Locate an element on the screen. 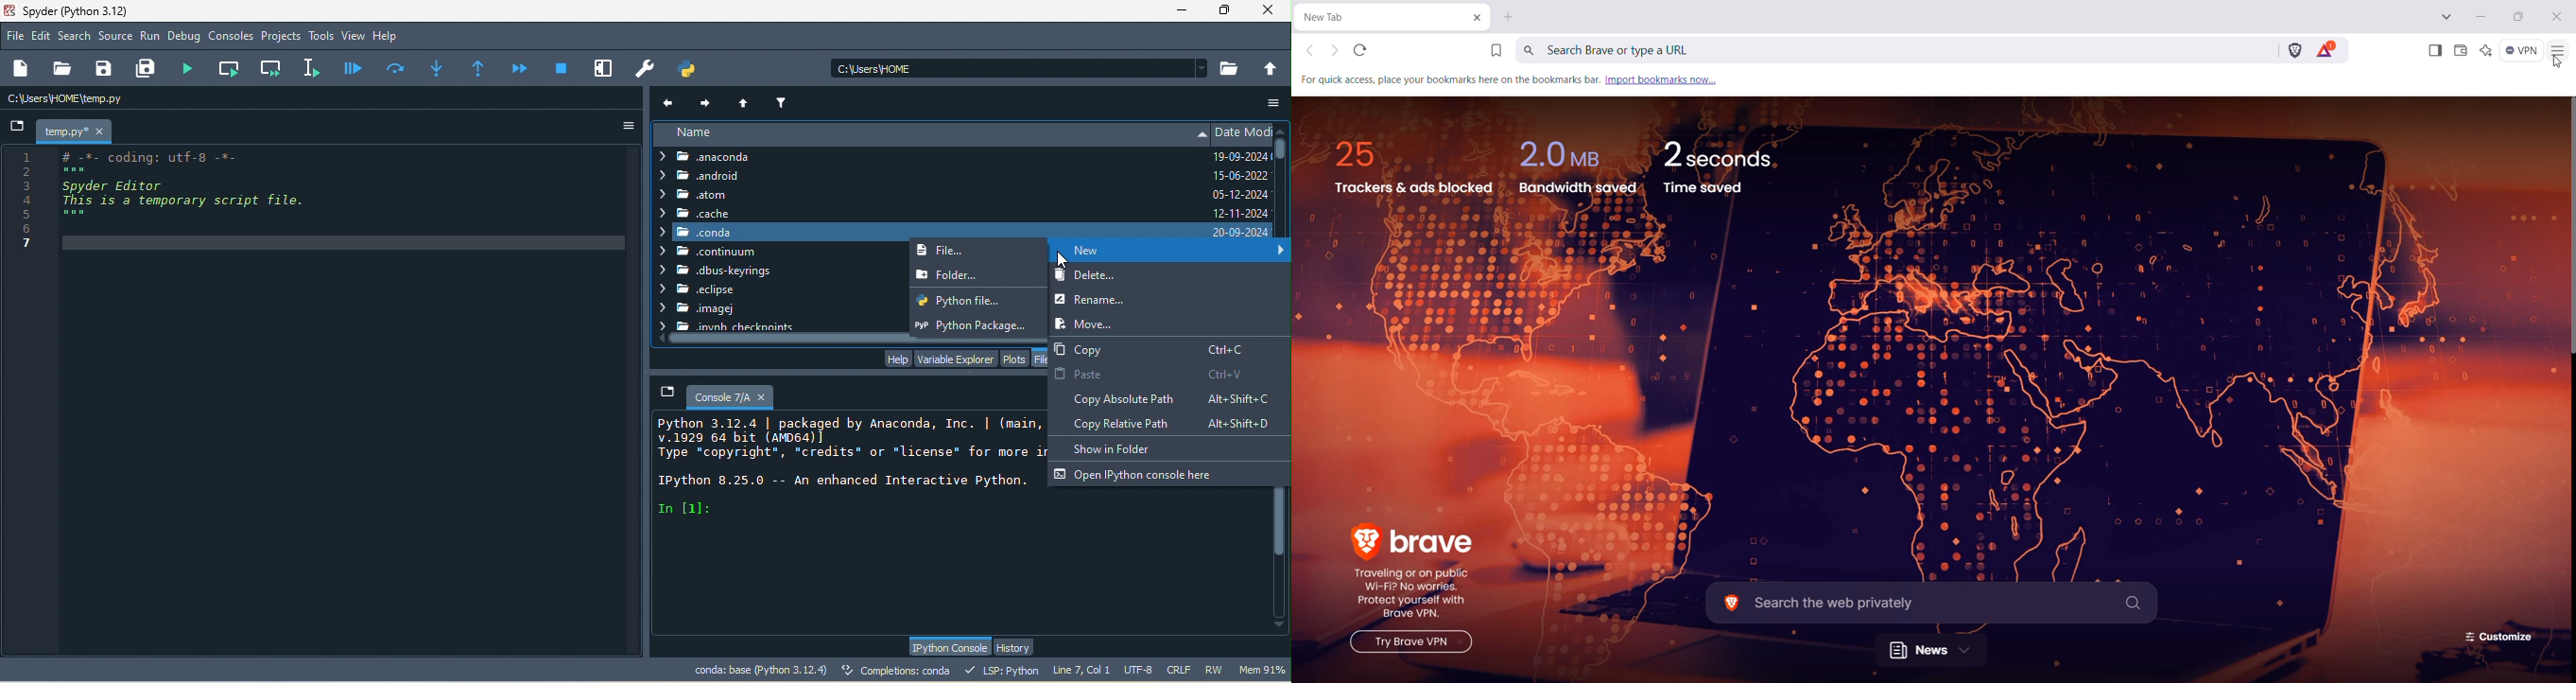 The width and height of the screenshot is (2576, 700). date modified is located at coordinates (1242, 181).